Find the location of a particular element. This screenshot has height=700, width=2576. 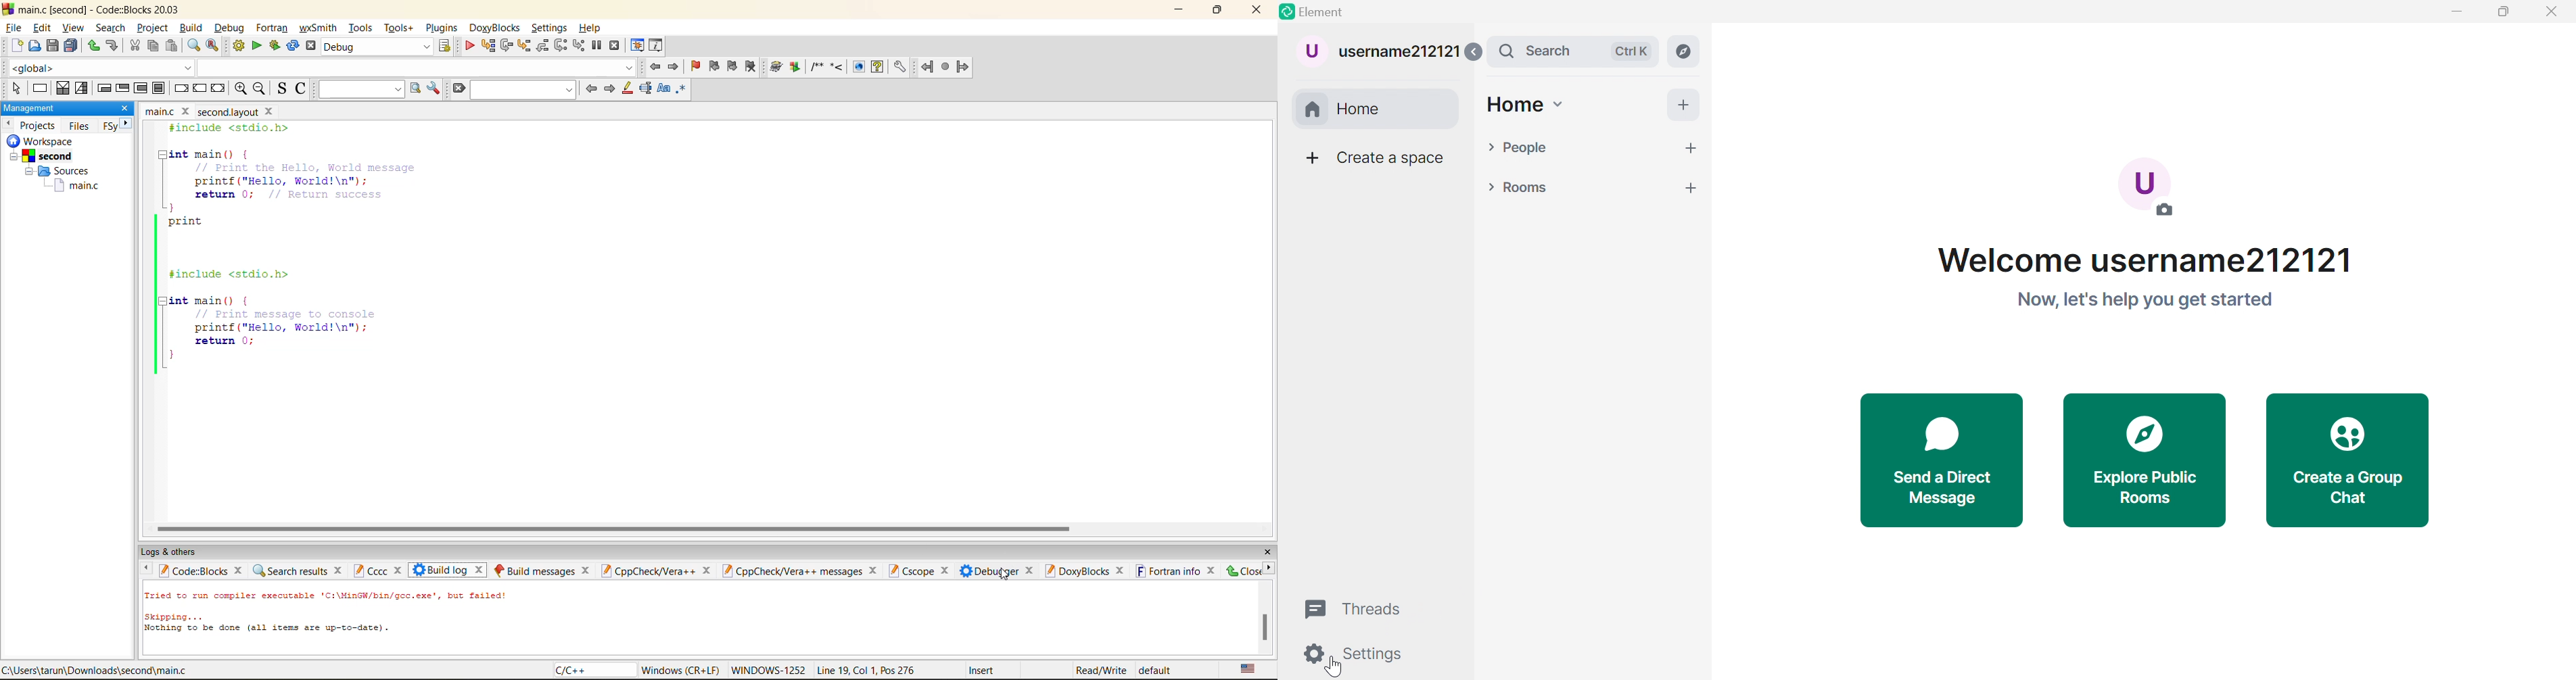

fortran info is located at coordinates (1178, 572).